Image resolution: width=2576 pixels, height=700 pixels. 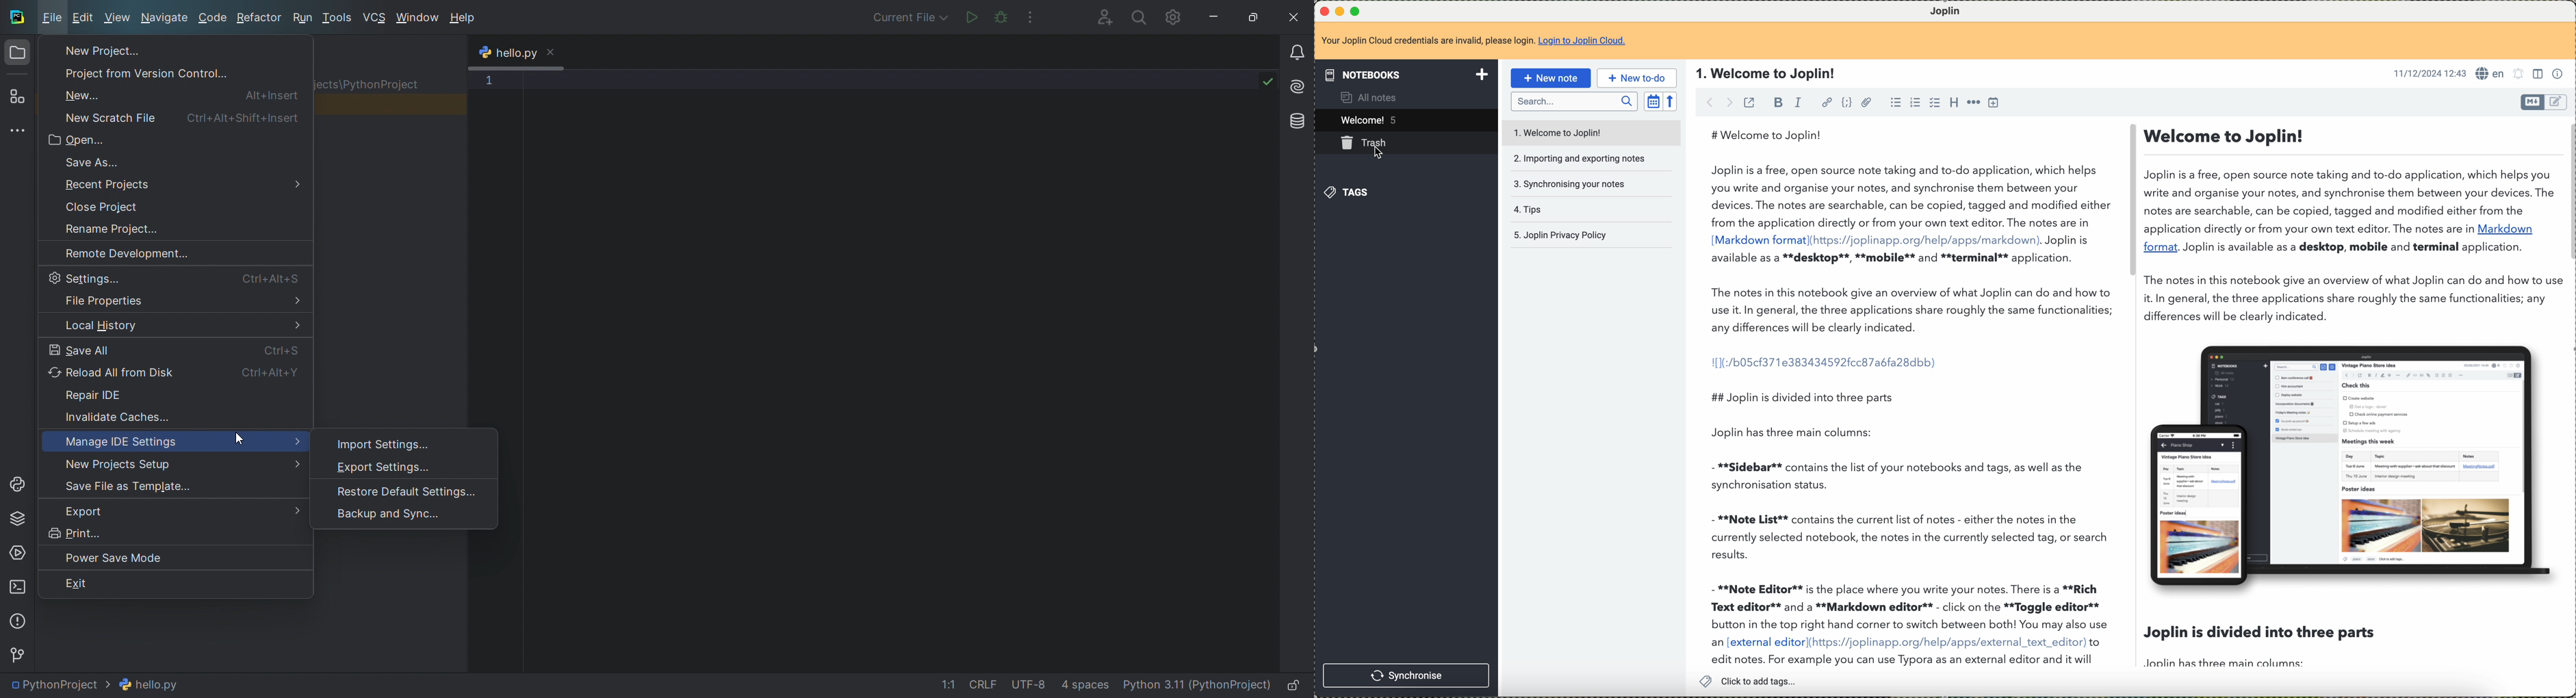 What do you see at coordinates (1994, 103) in the screenshot?
I see `insert time` at bounding box center [1994, 103].